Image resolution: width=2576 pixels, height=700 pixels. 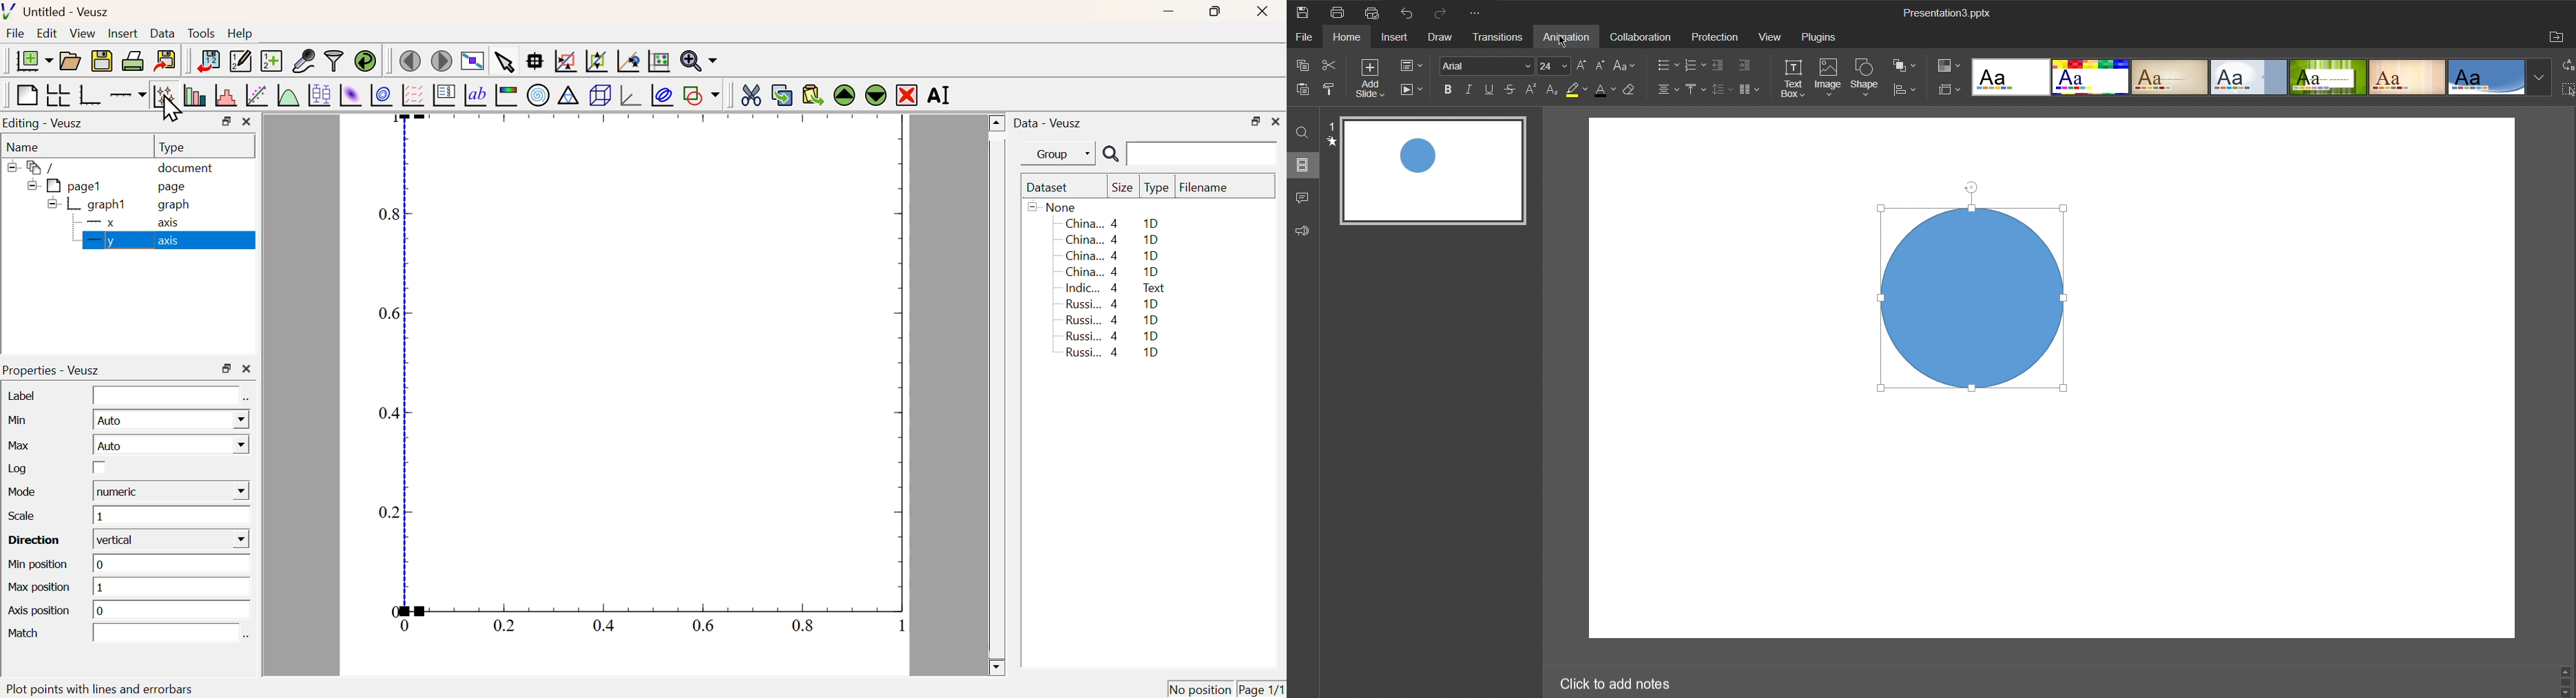 I want to click on Russi... 4 1D, so click(x=1115, y=354).